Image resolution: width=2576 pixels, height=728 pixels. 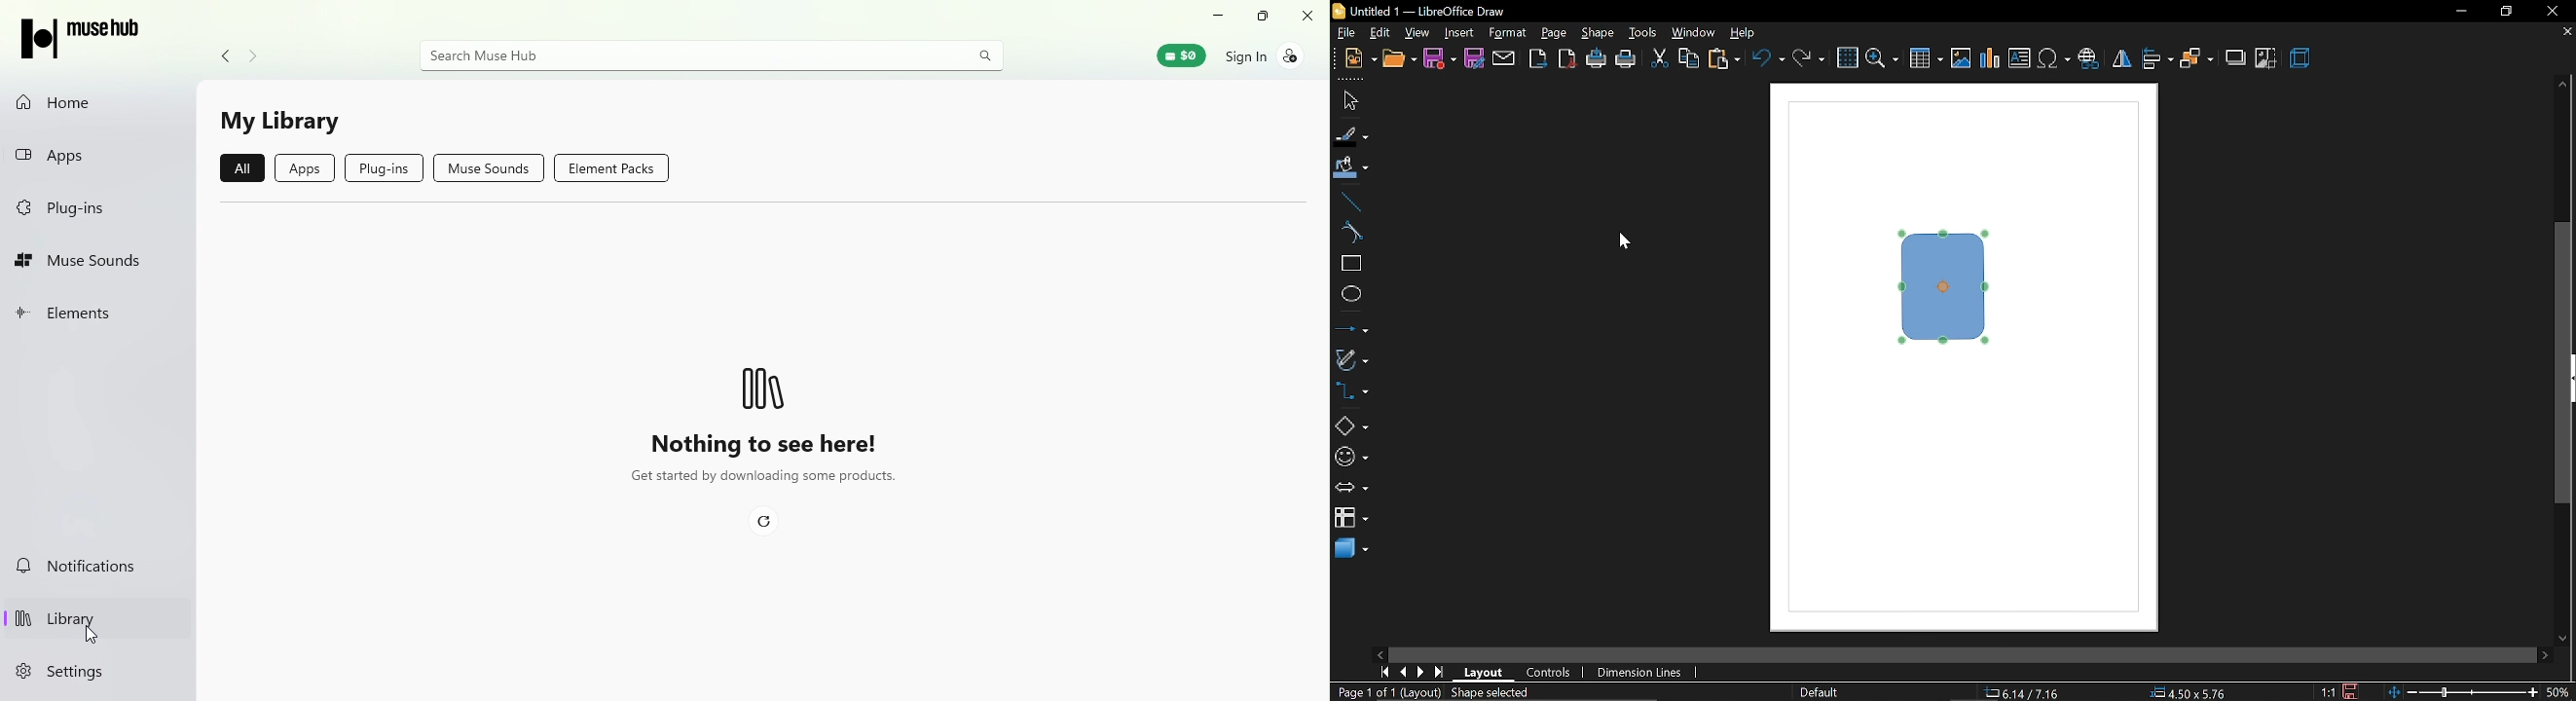 What do you see at coordinates (1988, 58) in the screenshot?
I see `insert chart` at bounding box center [1988, 58].